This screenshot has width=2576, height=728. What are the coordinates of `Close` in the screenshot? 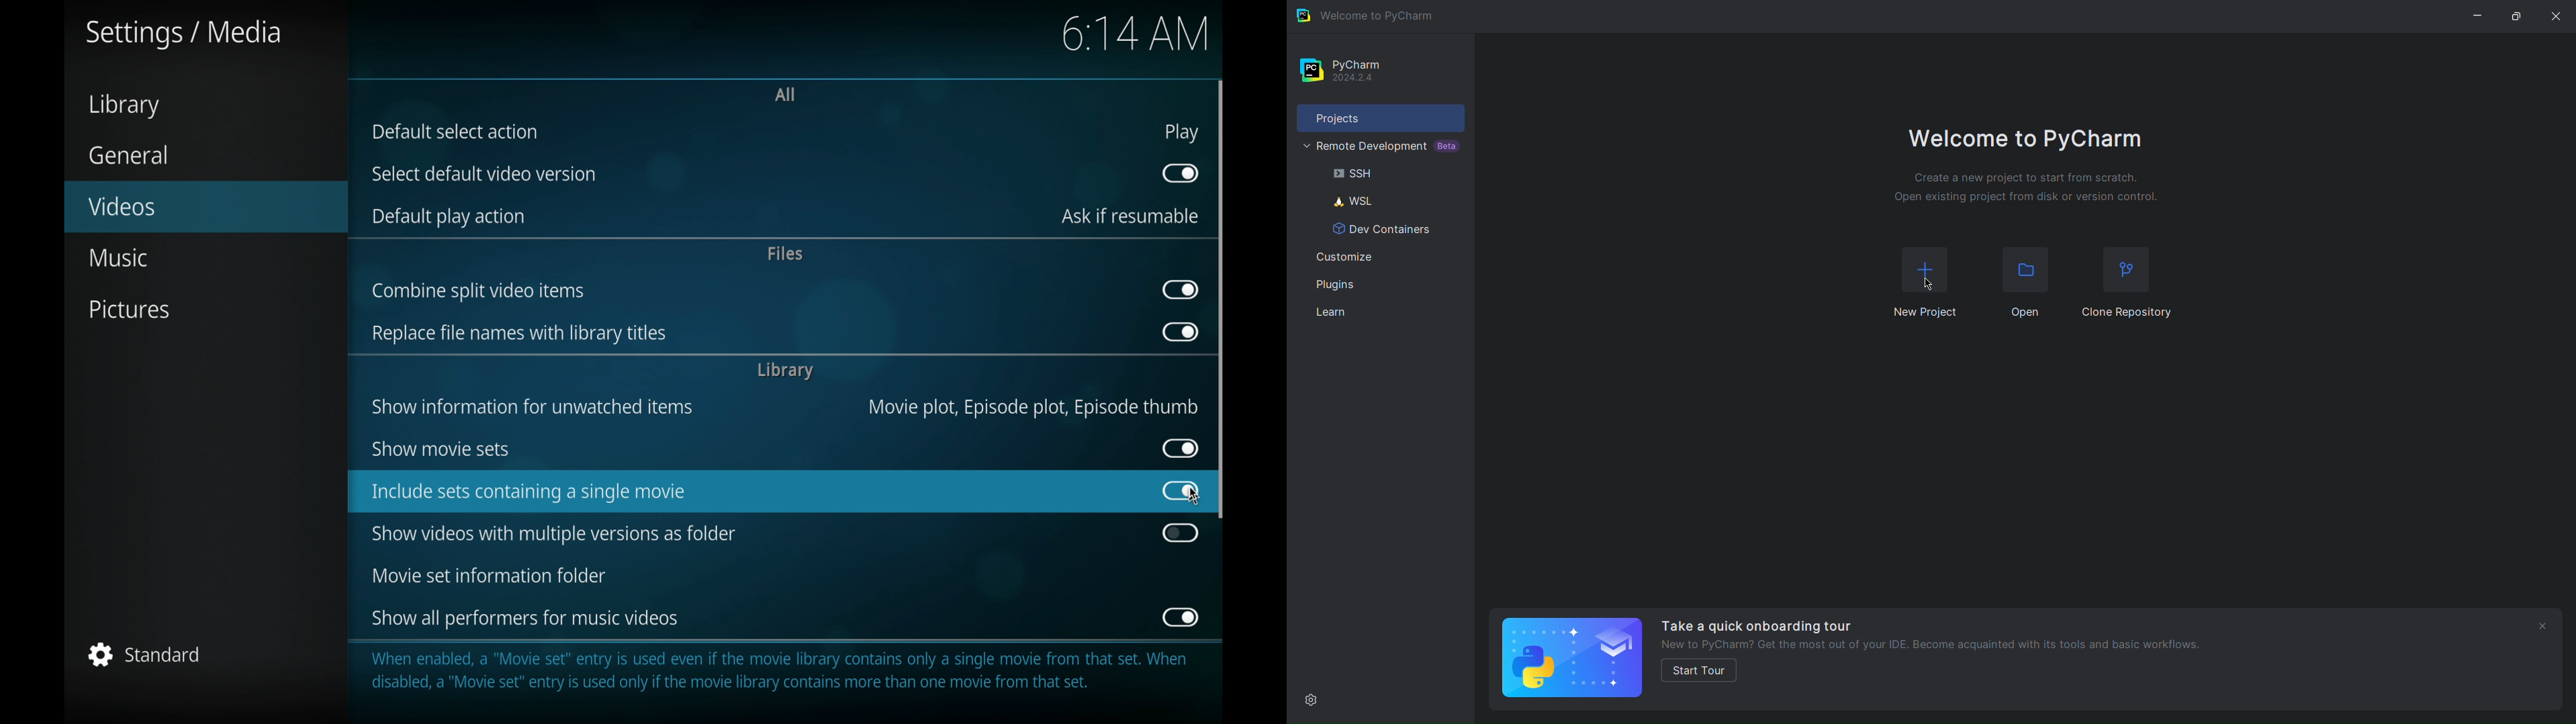 It's located at (2557, 19).